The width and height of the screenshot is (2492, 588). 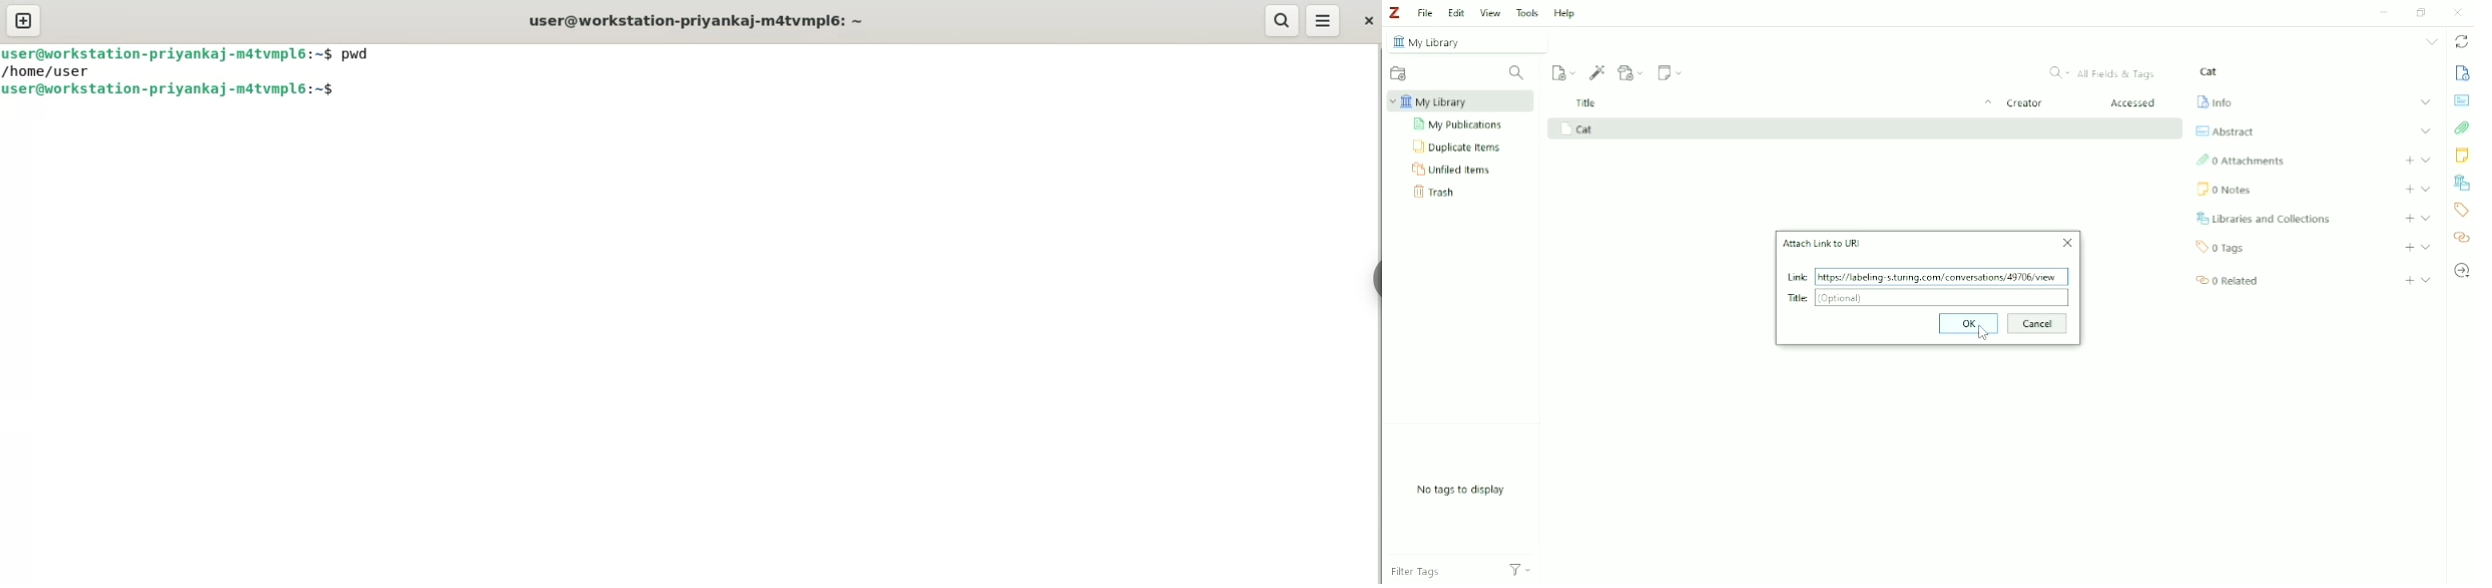 I want to click on Locate, so click(x=2461, y=270).